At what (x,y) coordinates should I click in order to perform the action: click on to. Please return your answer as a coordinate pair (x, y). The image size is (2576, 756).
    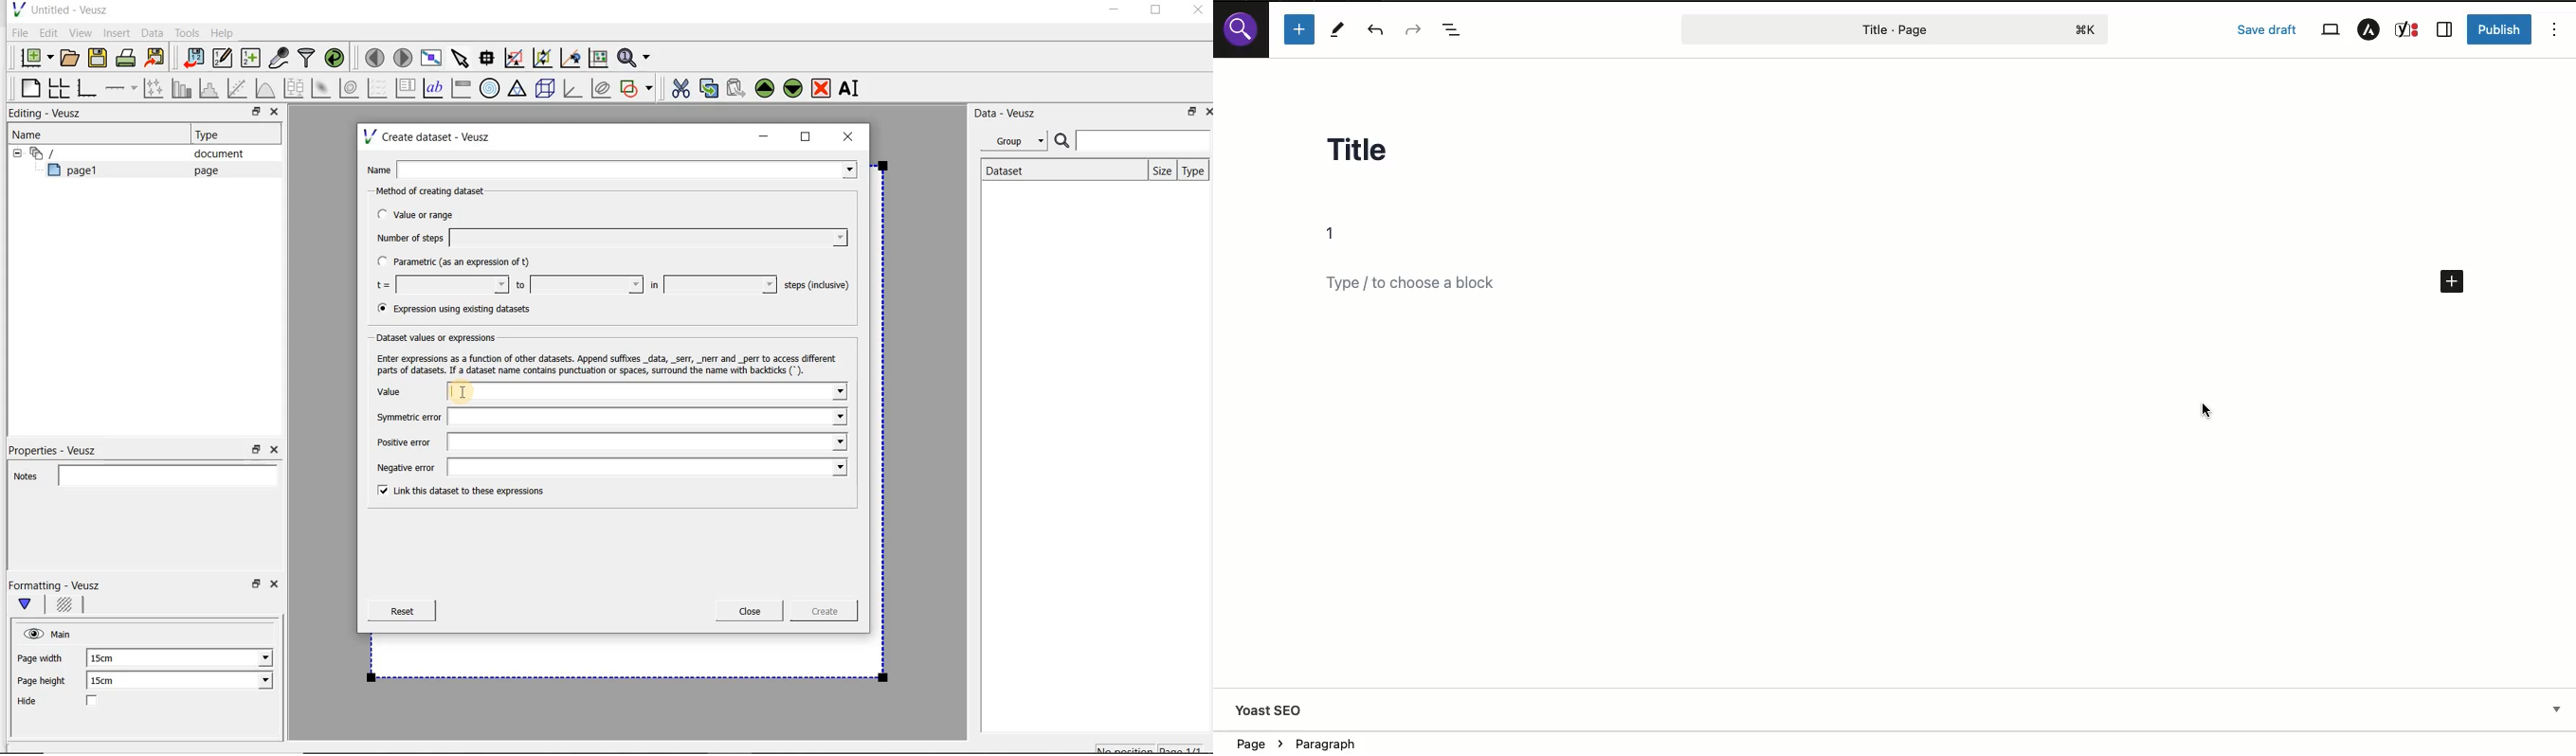
    Looking at the image, I should click on (578, 285).